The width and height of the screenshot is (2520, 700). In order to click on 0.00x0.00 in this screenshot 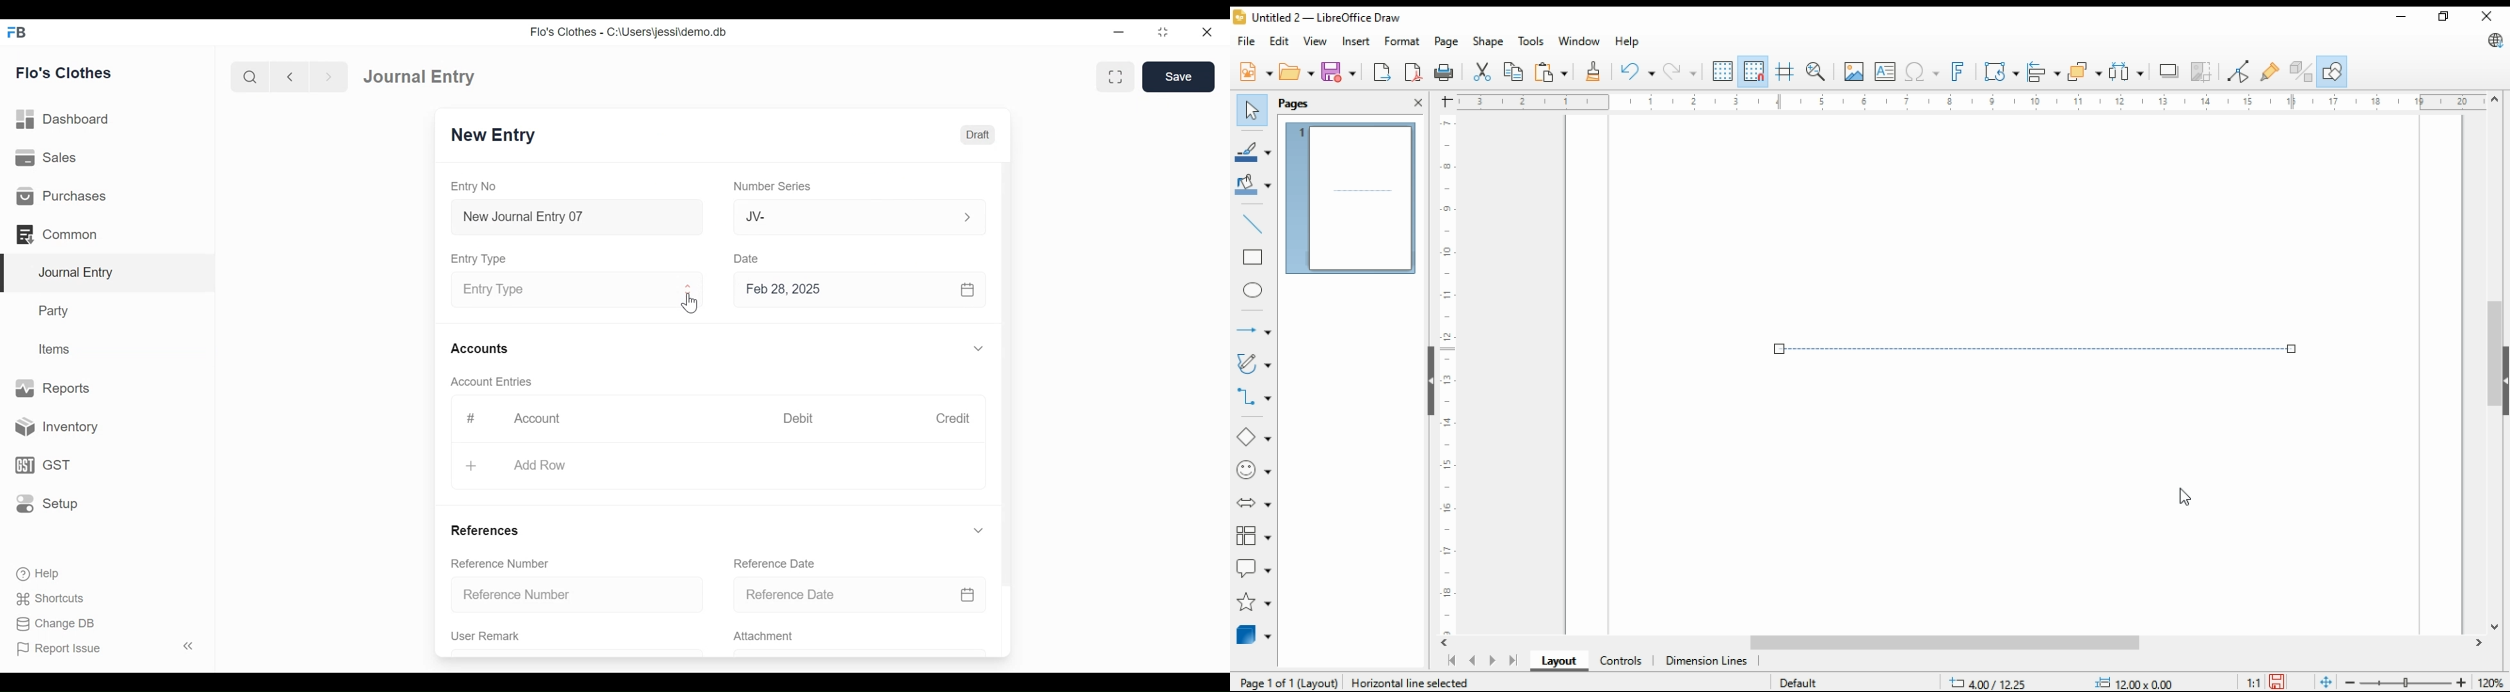, I will do `click(2135, 682)`.